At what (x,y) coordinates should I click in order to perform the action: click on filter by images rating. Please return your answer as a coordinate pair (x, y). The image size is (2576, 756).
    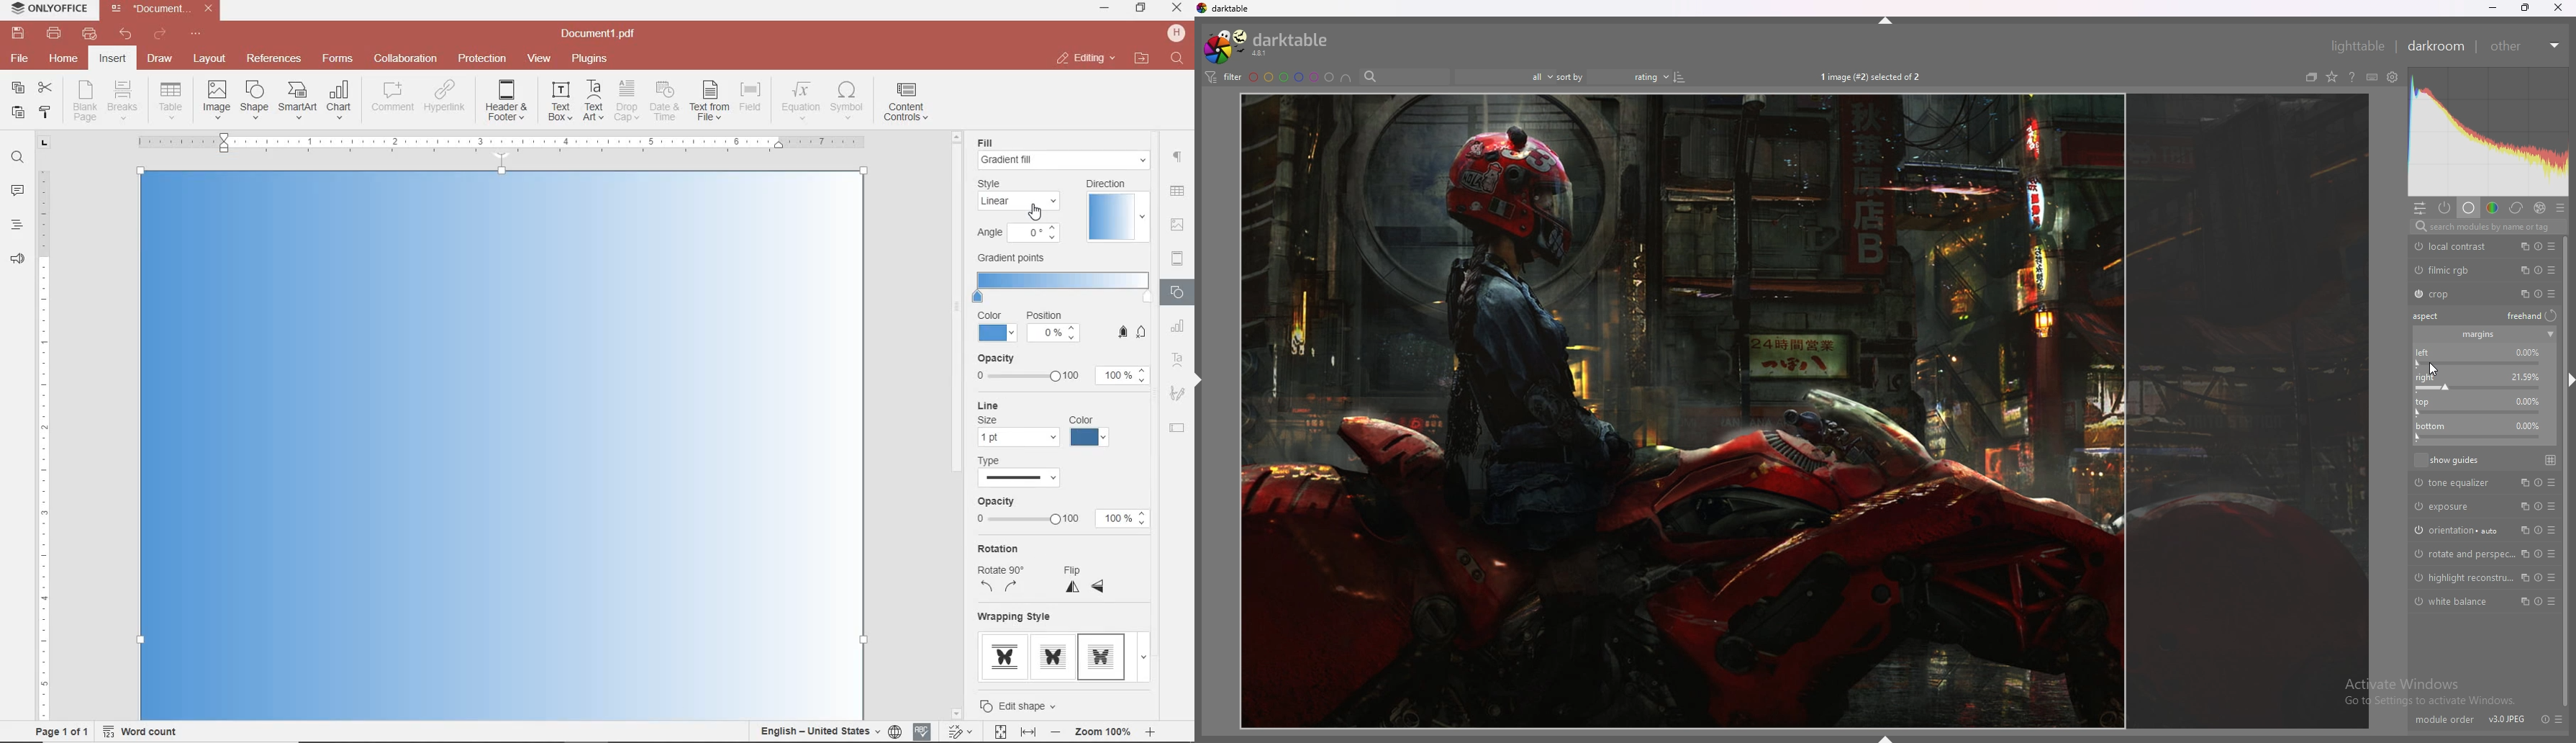
    Looking at the image, I should click on (1505, 76).